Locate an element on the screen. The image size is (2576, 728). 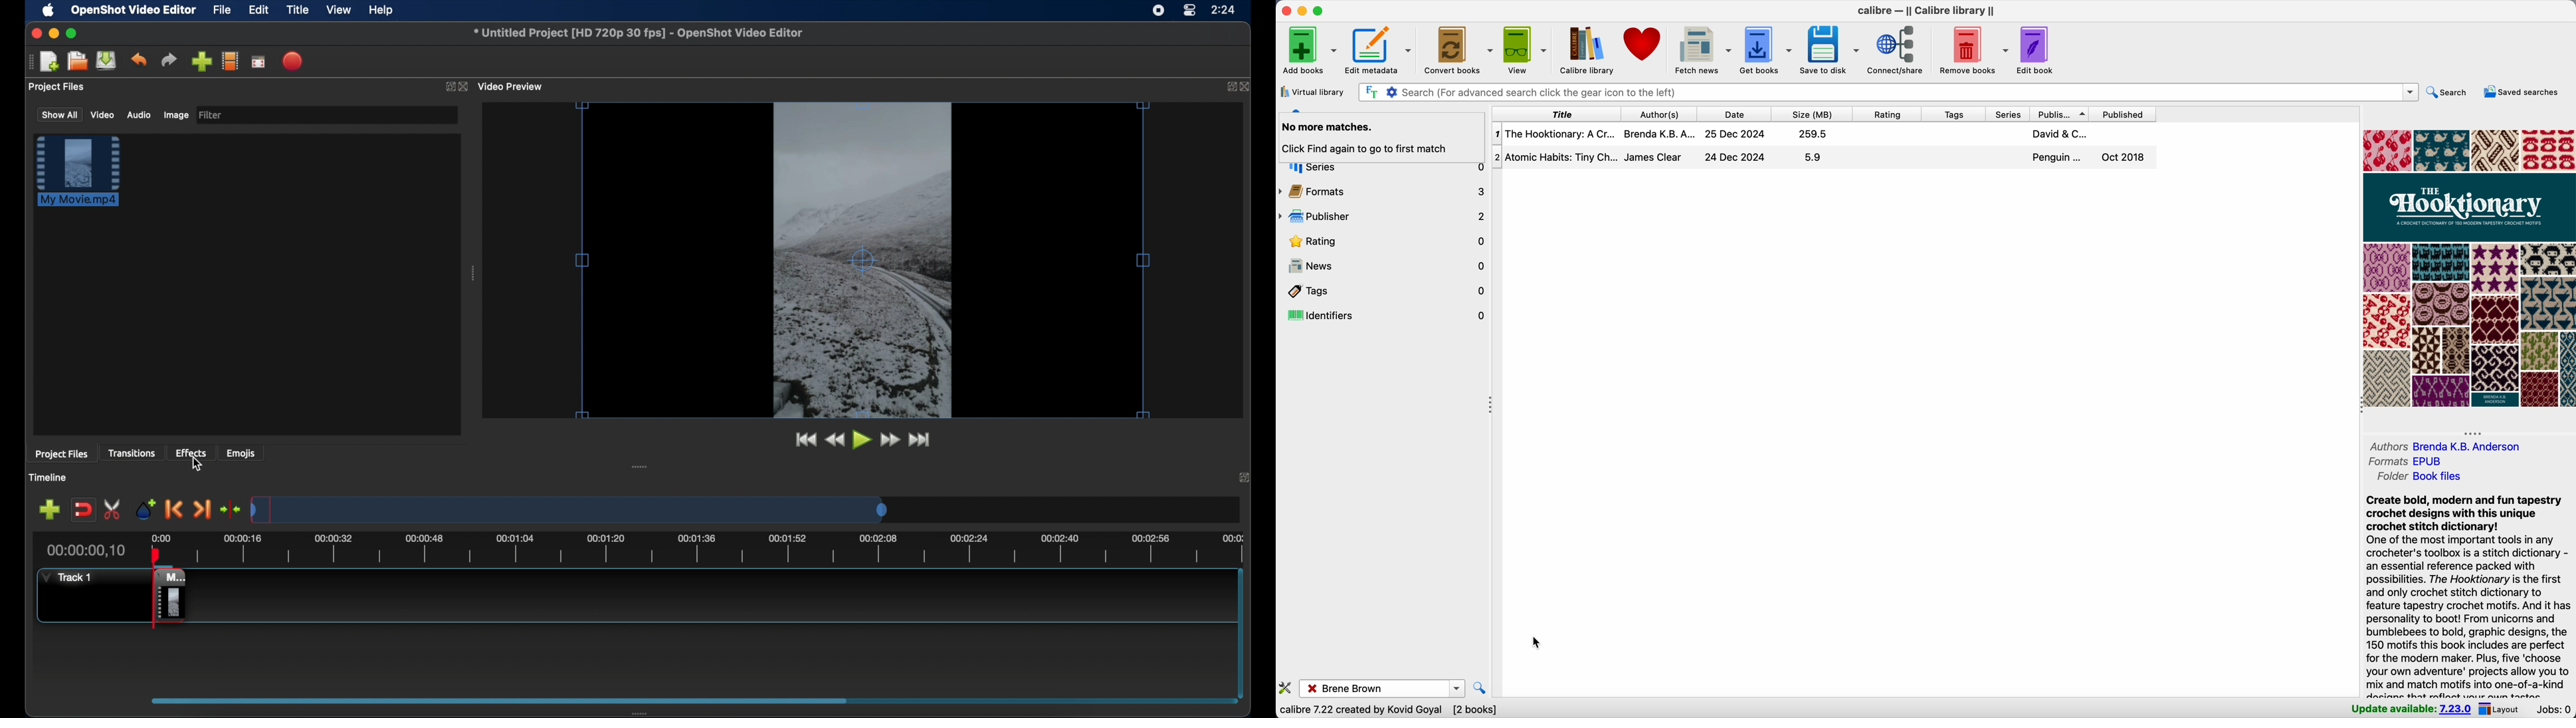
rime is located at coordinates (1224, 11).